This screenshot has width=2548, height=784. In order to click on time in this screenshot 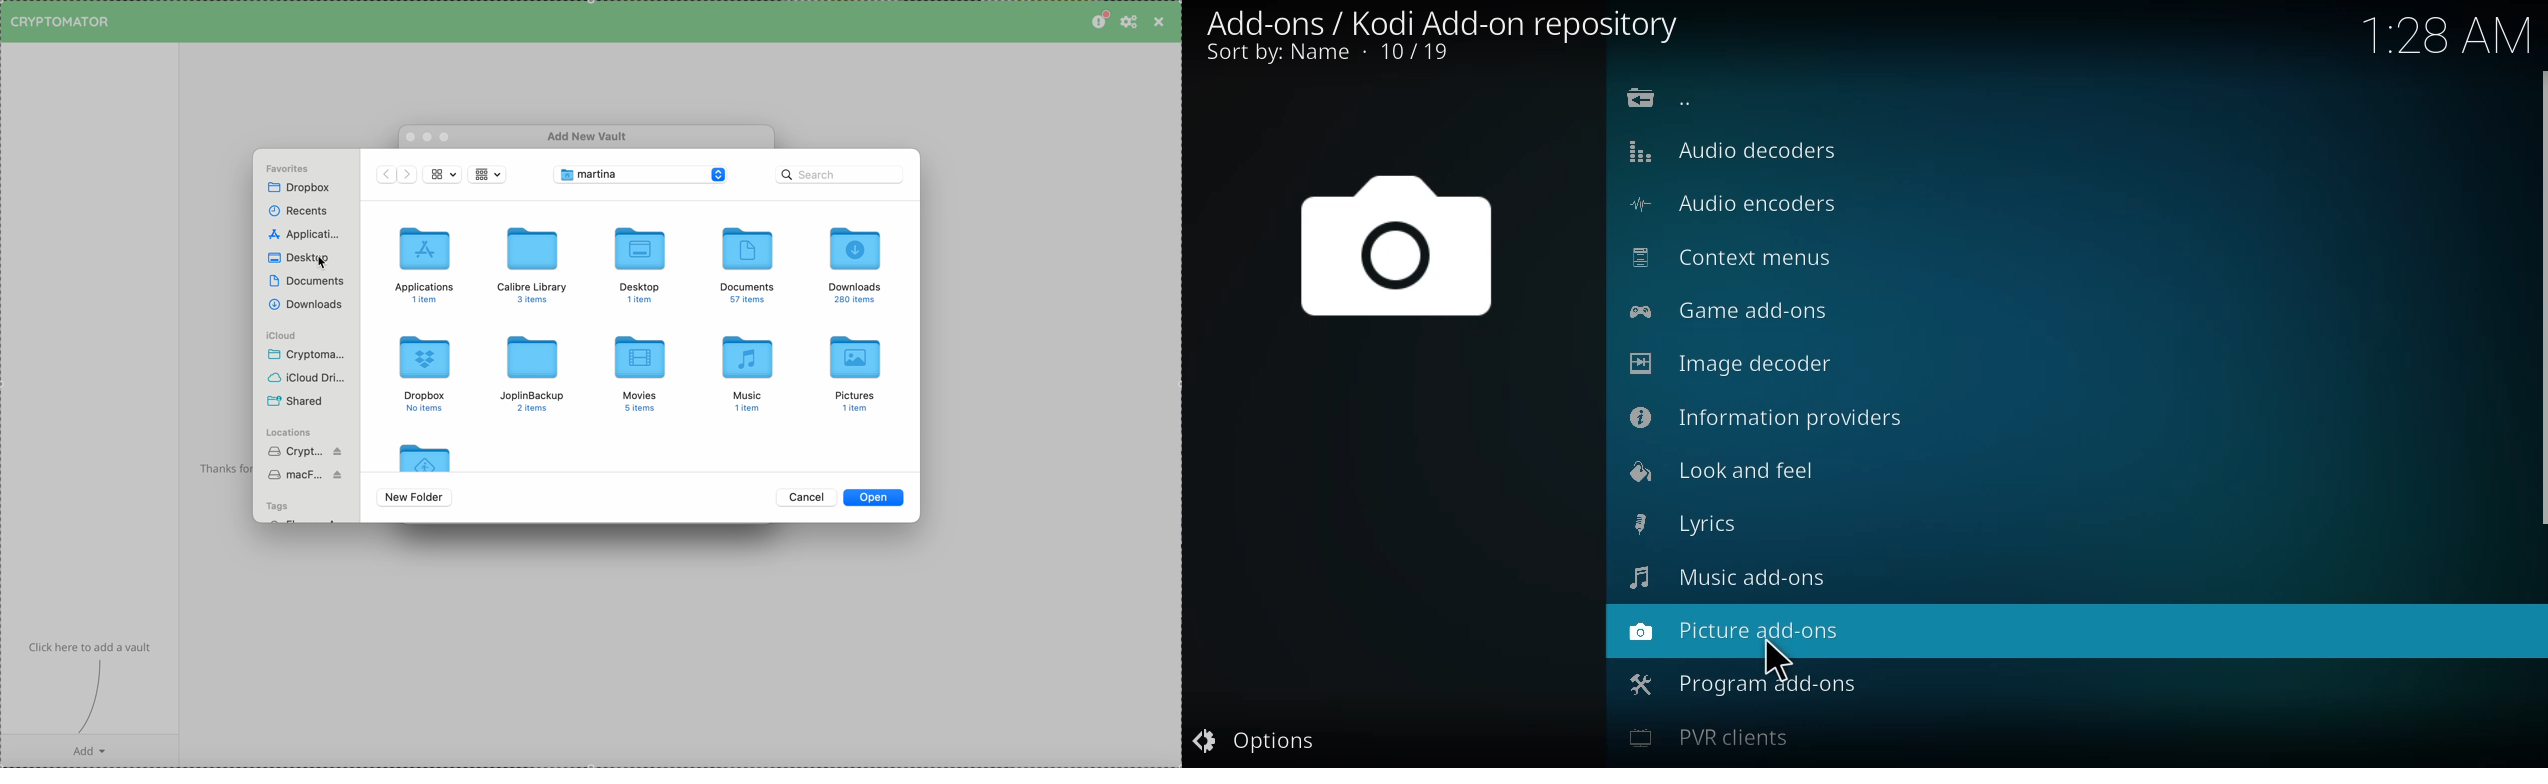, I will do `click(2452, 35)`.